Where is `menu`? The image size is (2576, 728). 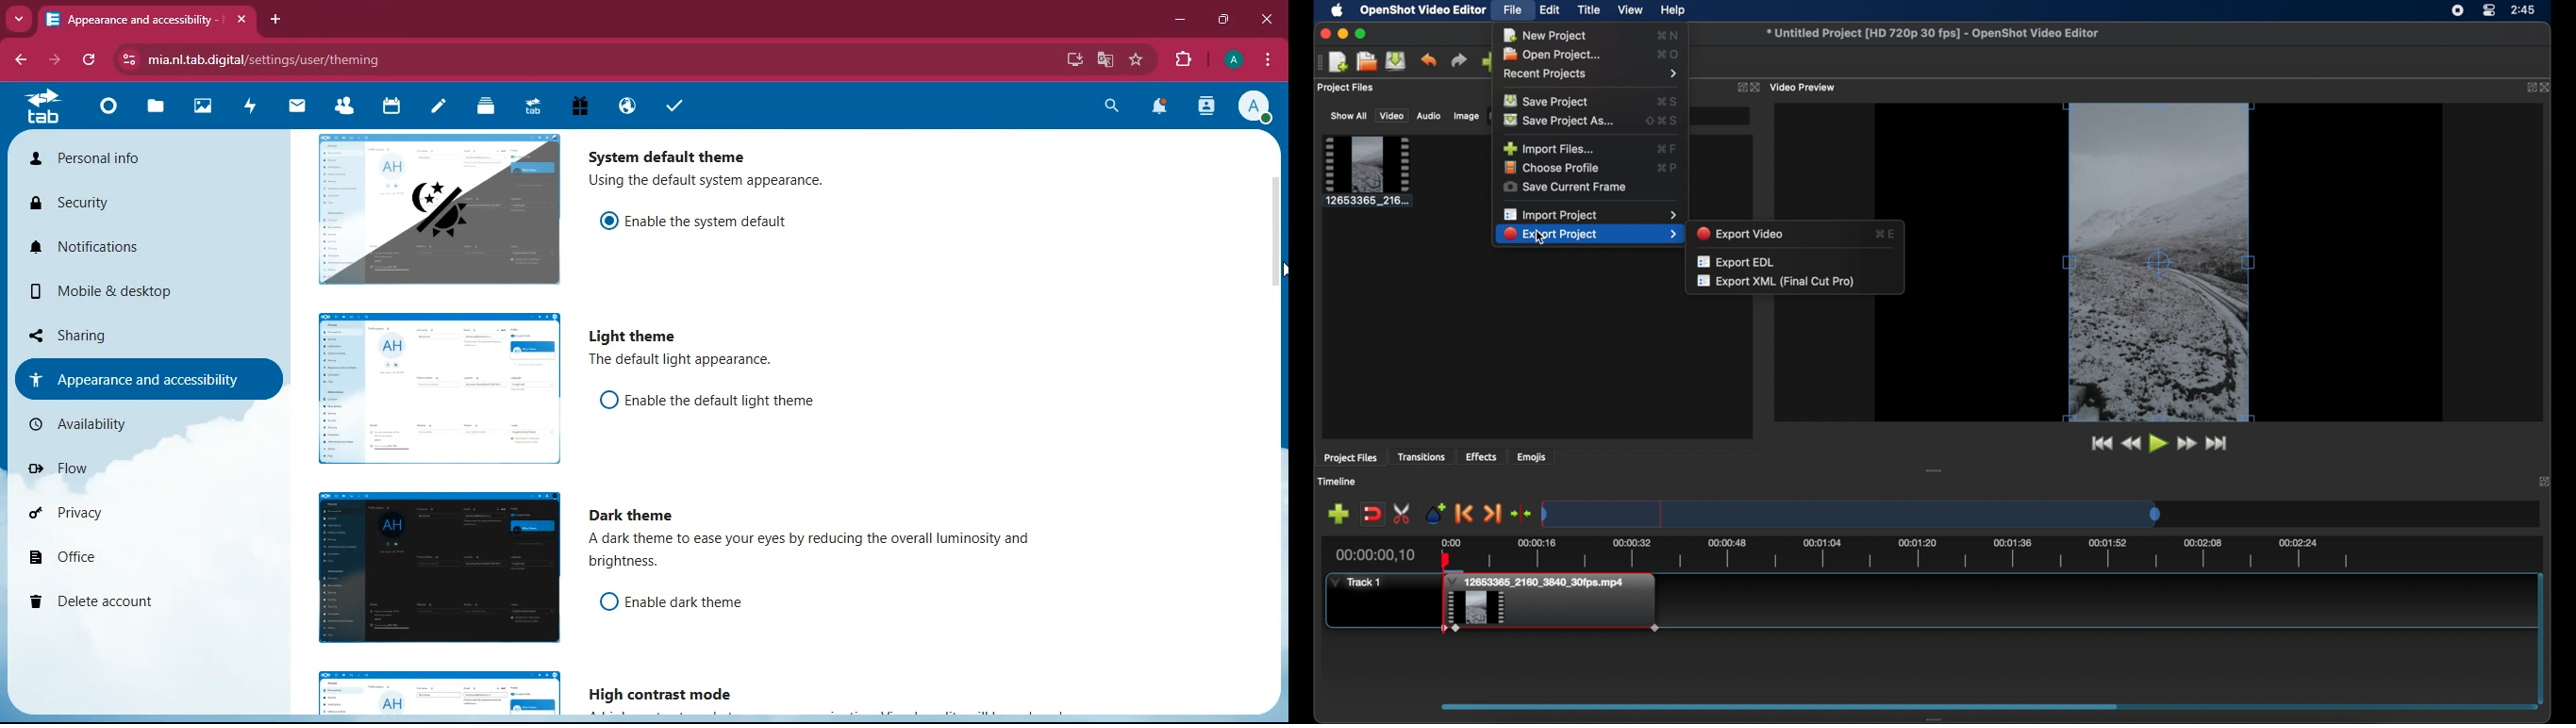 menu is located at coordinates (1269, 60).